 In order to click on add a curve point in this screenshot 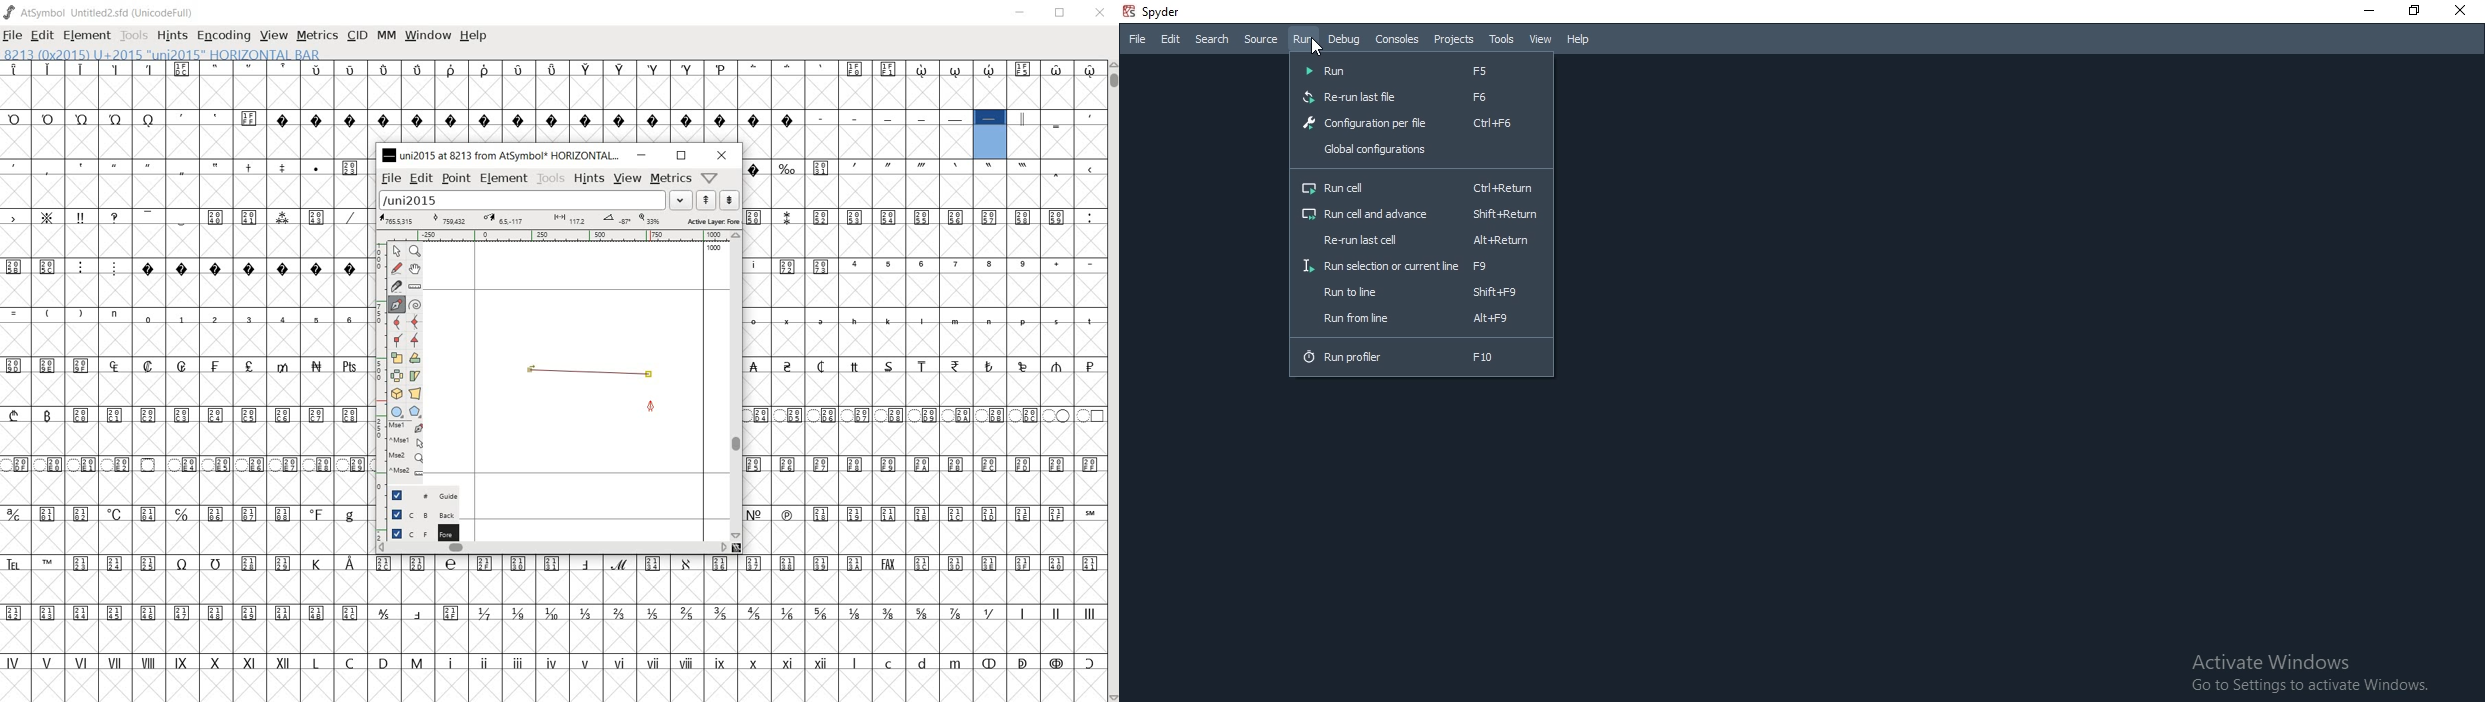, I will do `click(396, 322)`.